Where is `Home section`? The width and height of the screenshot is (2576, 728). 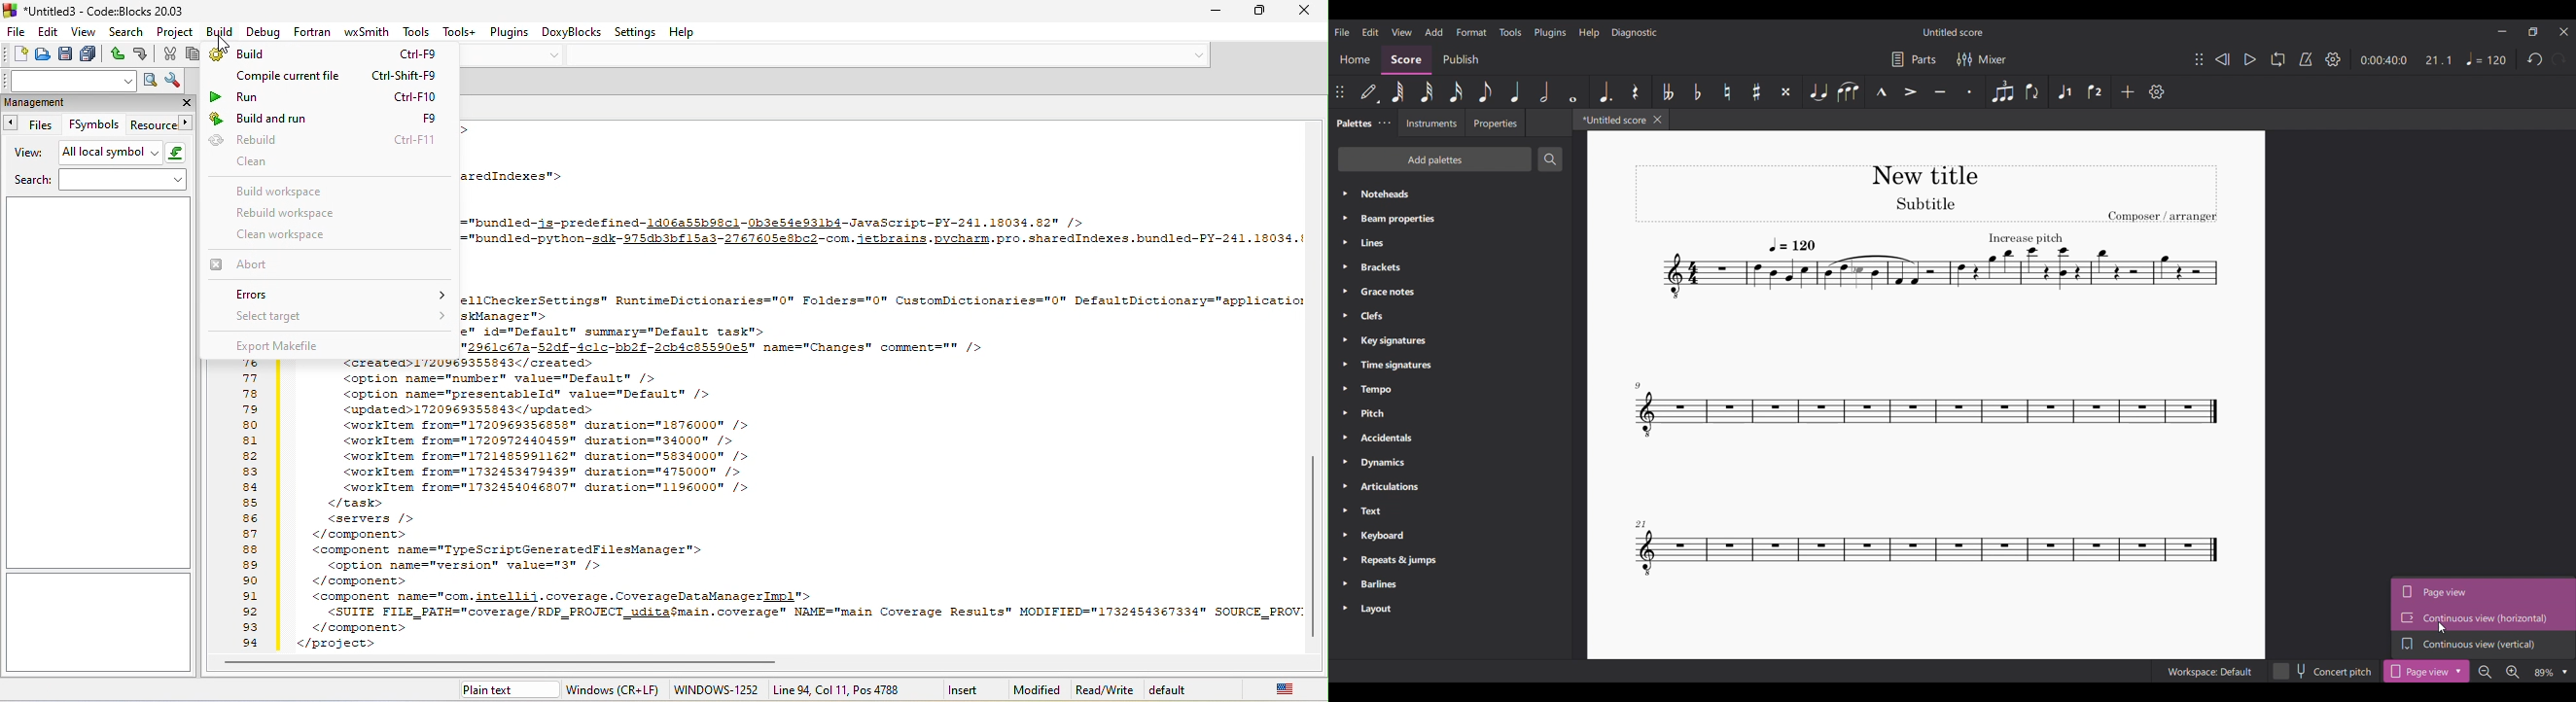
Home section is located at coordinates (1354, 60).